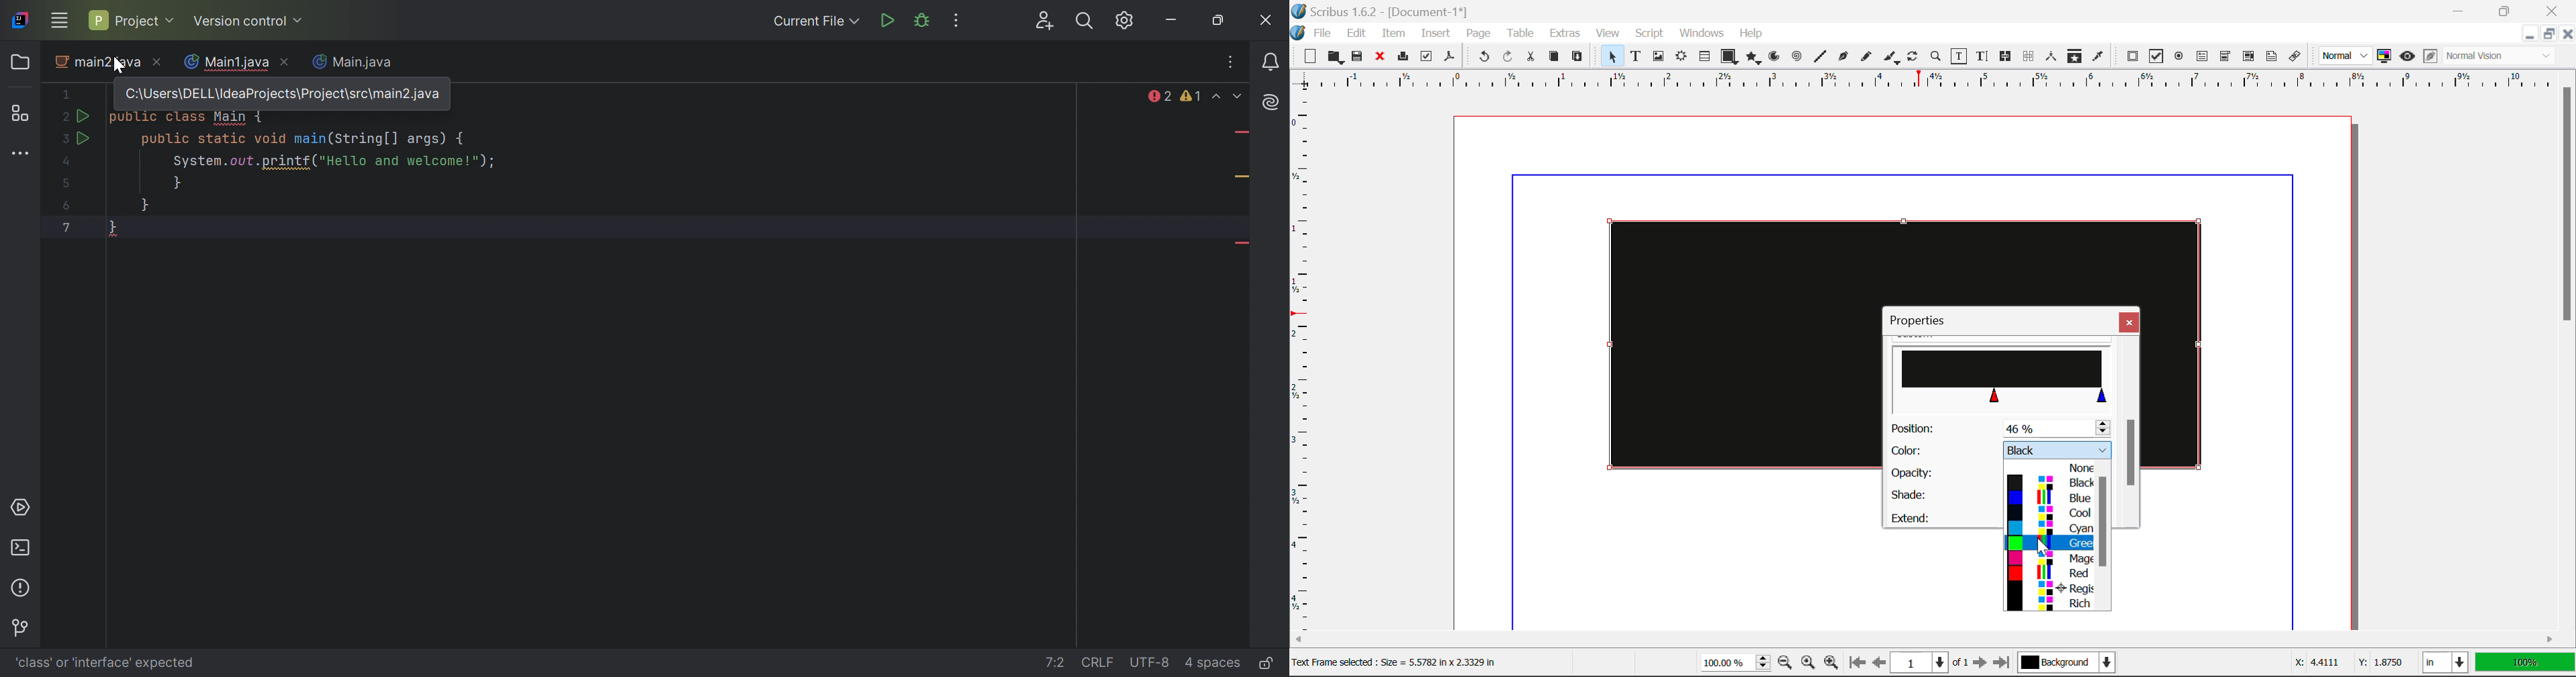 The height and width of the screenshot is (700, 2576). Describe the element at coordinates (2057, 529) in the screenshot. I see `Cyan` at that location.